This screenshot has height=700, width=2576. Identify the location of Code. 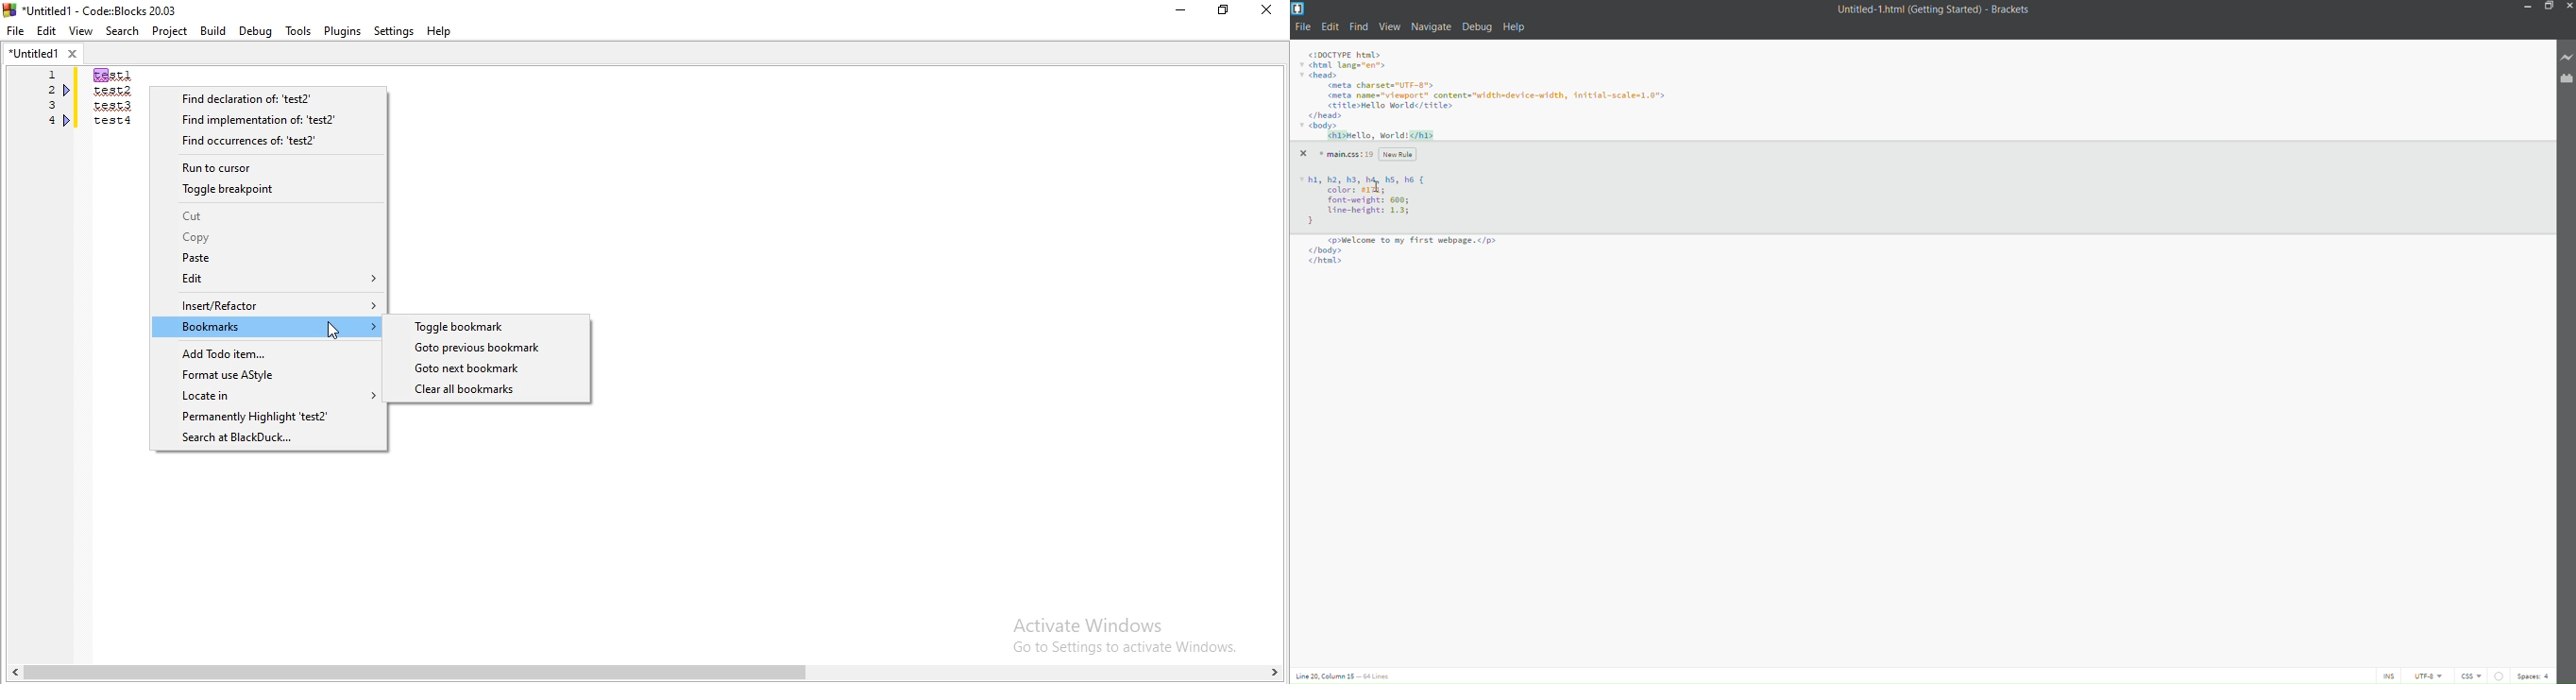
(1372, 208).